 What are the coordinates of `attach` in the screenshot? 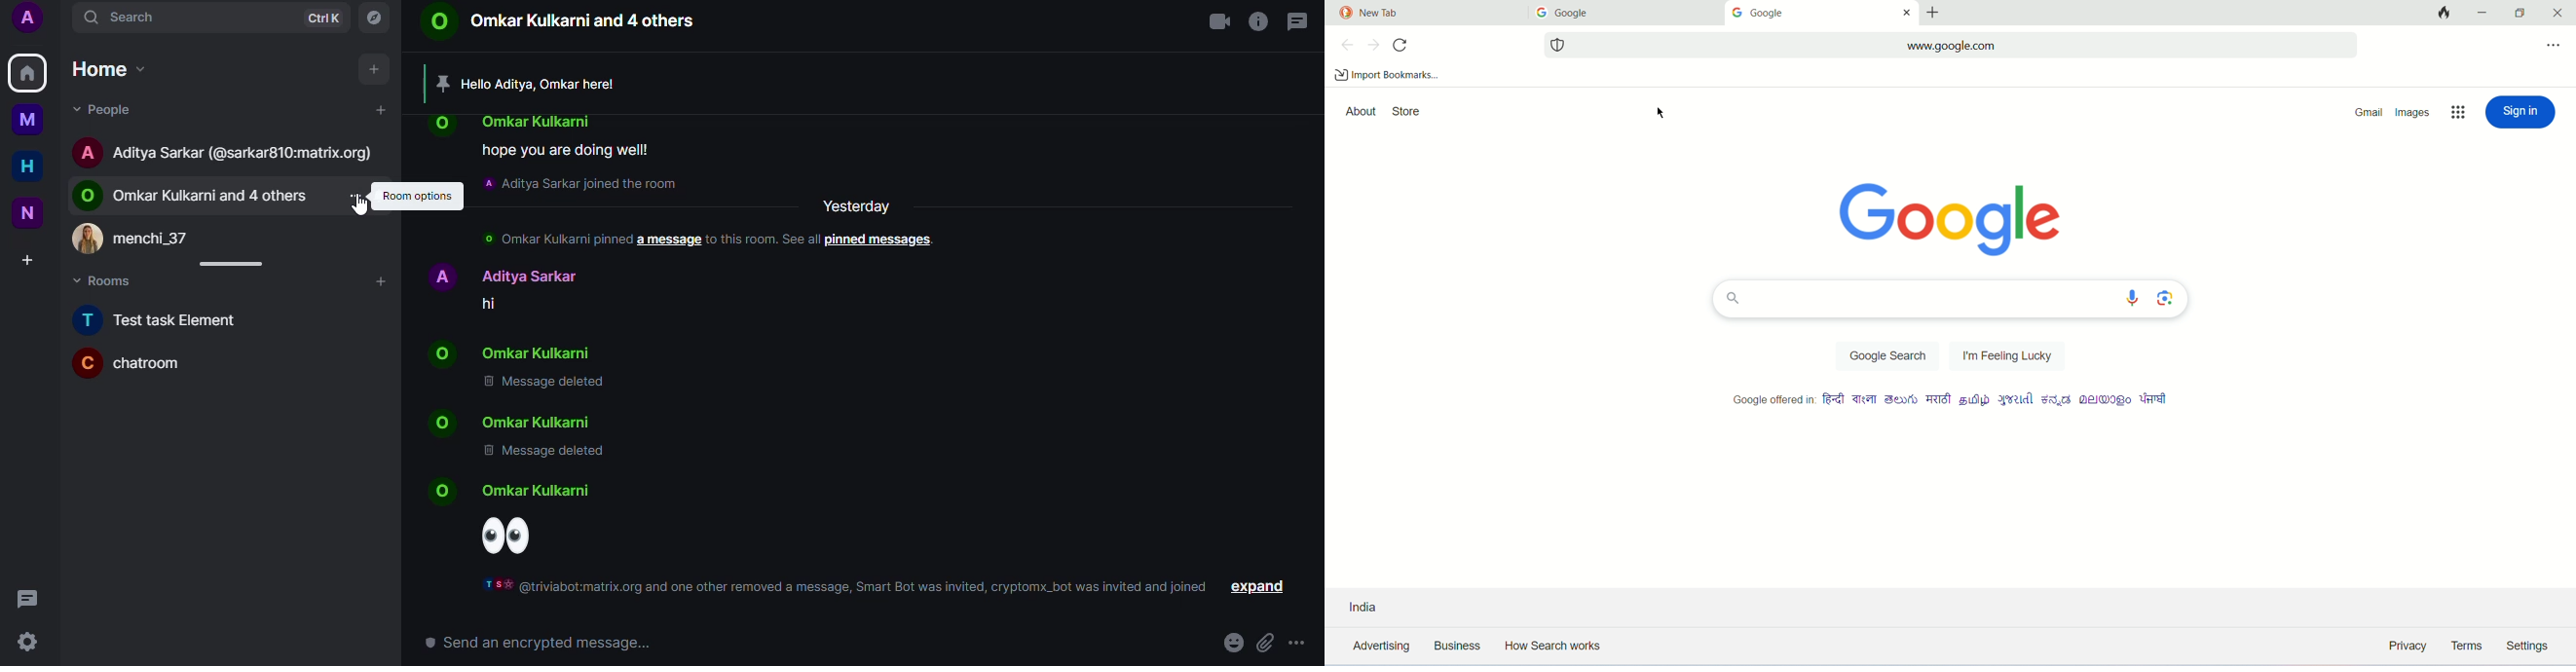 It's located at (1265, 643).